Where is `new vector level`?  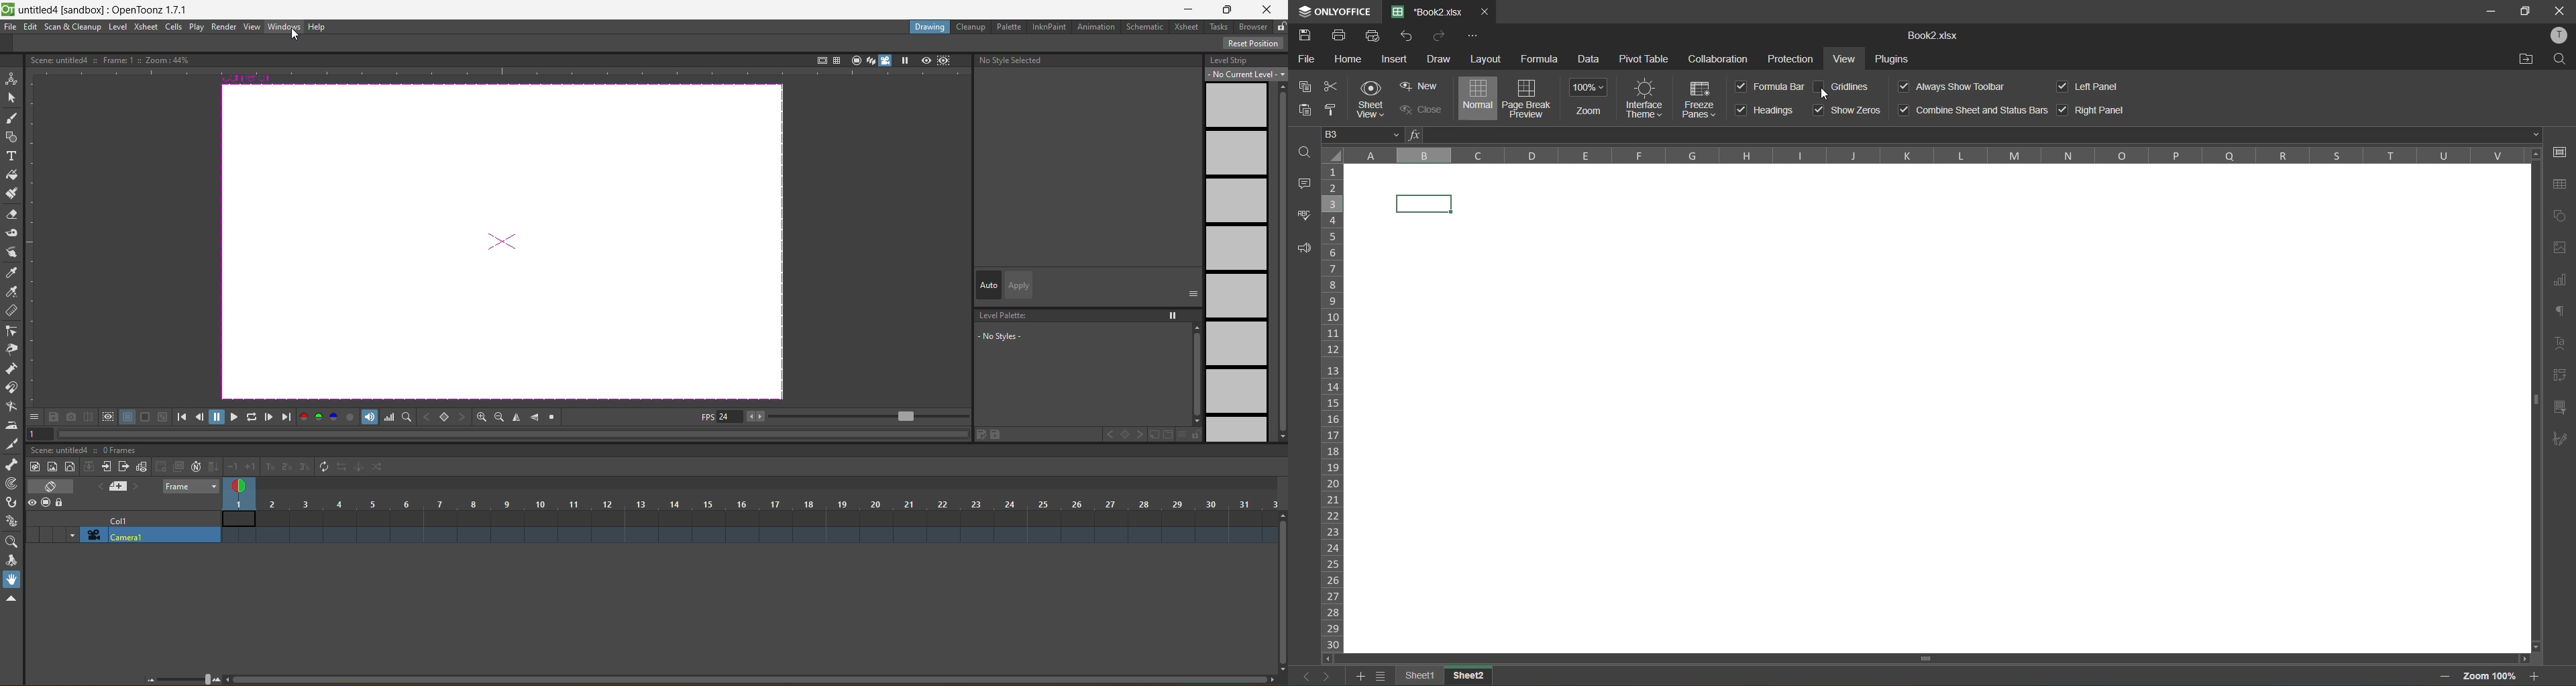
new vector level is located at coordinates (70, 467).